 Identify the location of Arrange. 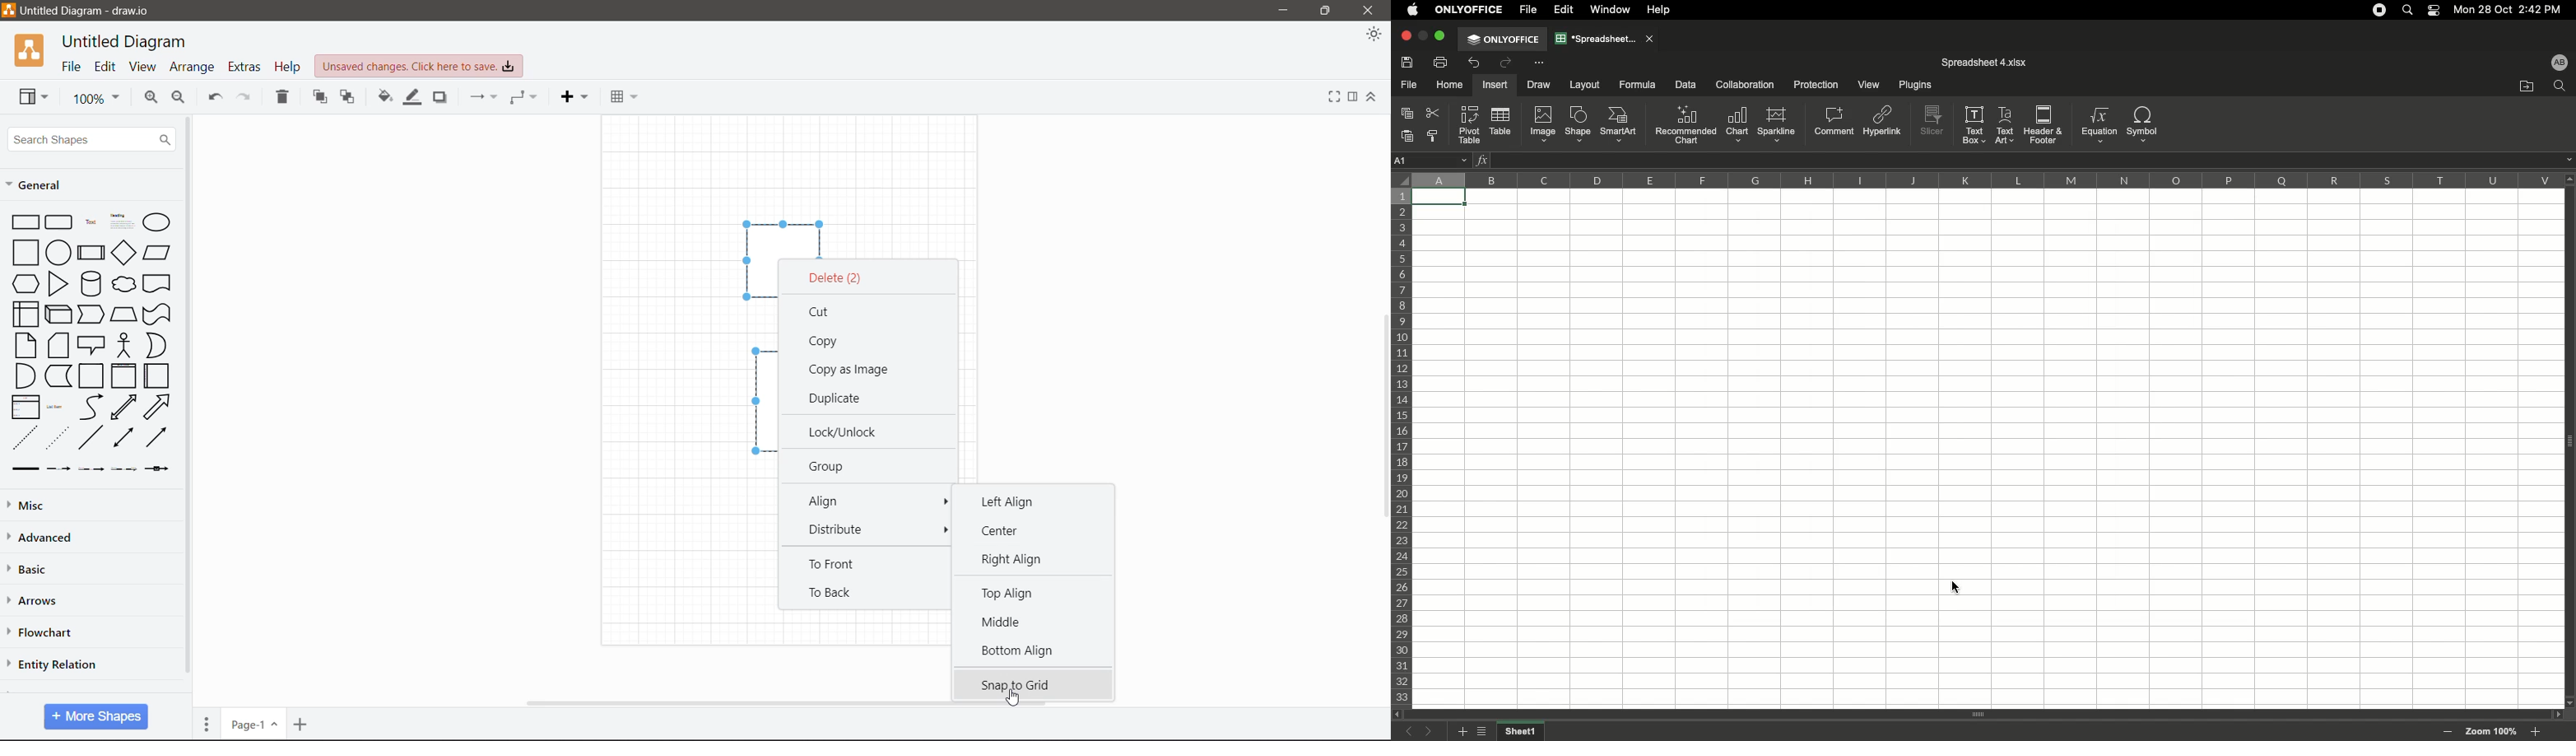
(194, 66).